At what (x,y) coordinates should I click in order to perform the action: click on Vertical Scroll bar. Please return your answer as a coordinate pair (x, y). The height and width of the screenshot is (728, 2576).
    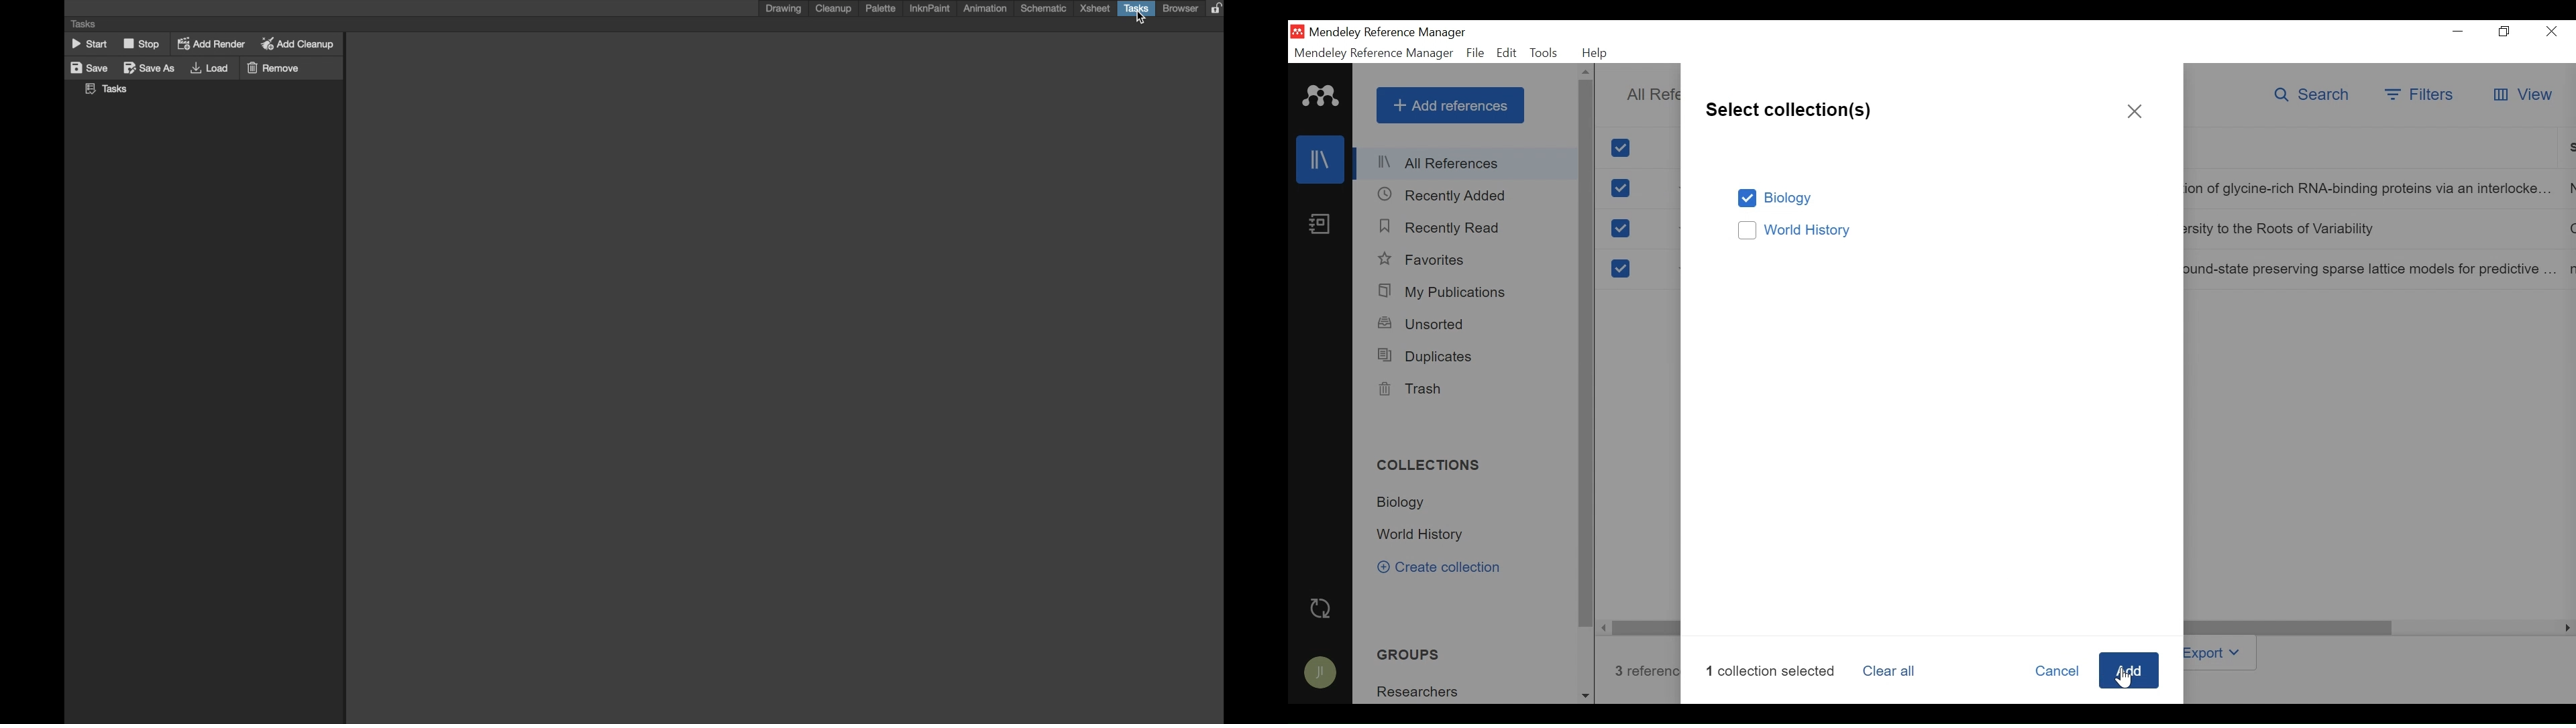
    Looking at the image, I should click on (1587, 355).